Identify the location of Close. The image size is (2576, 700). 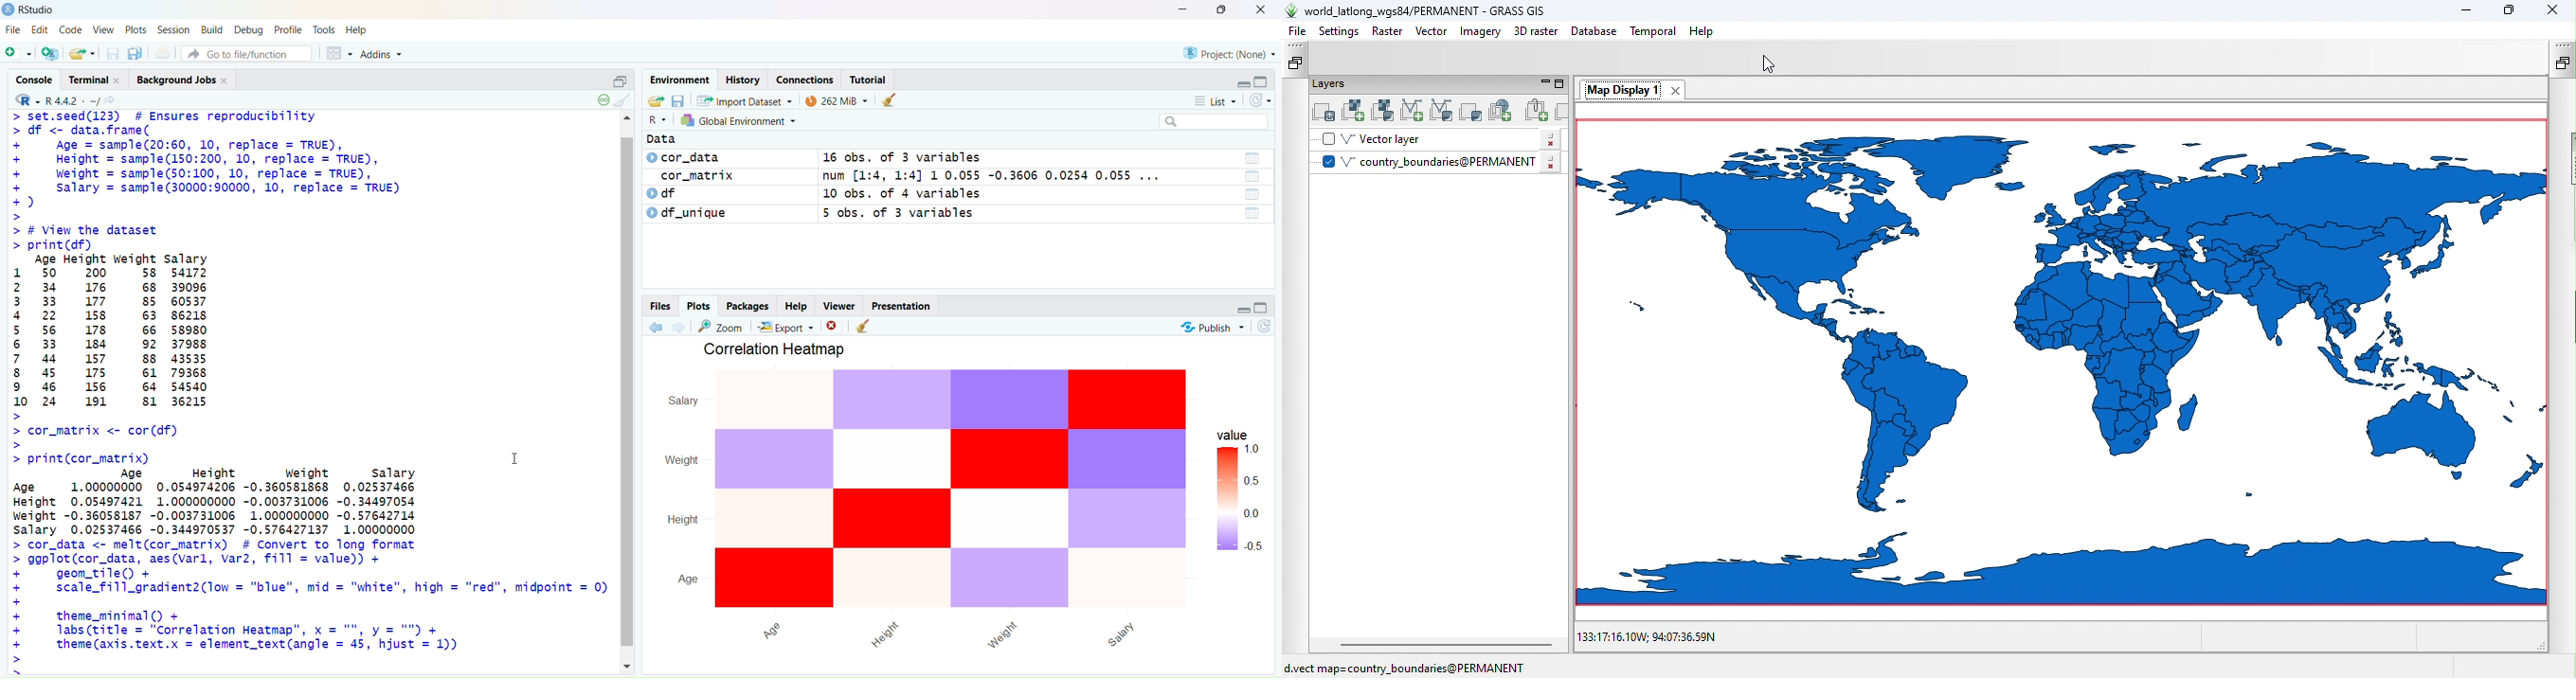
(1259, 11).